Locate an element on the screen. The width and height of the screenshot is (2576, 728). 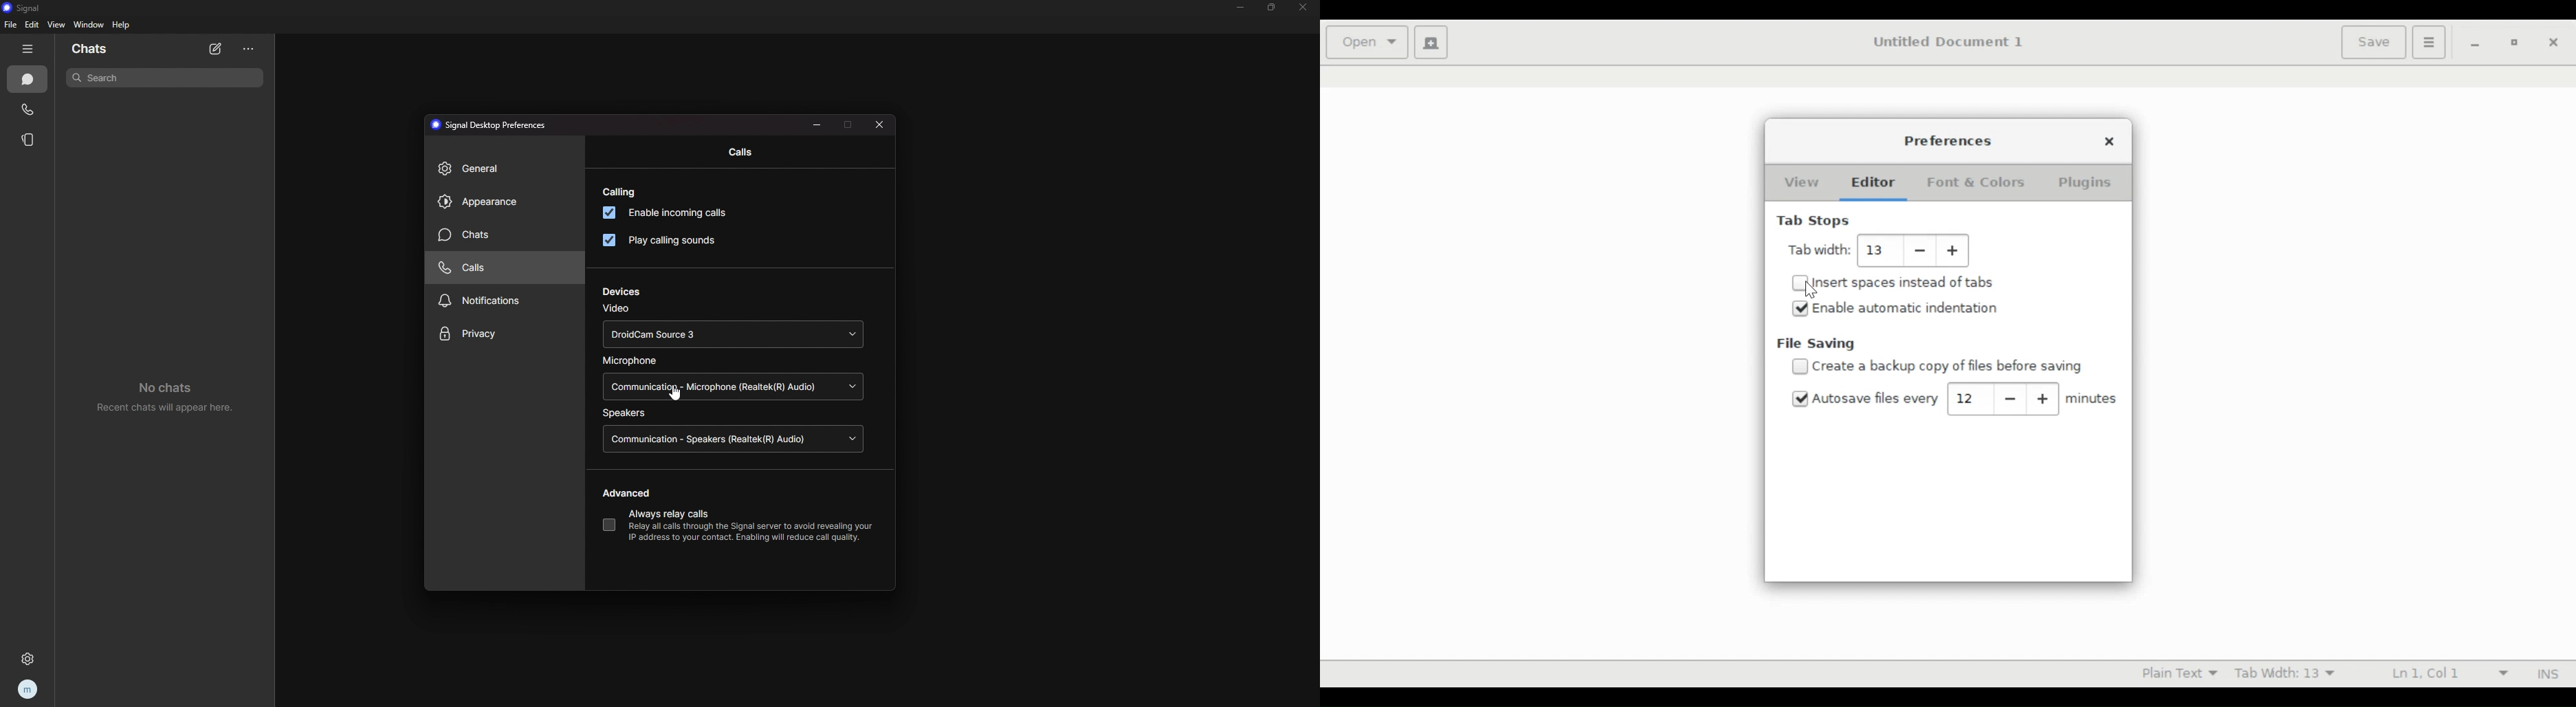
Plugins is located at coordinates (2085, 183).